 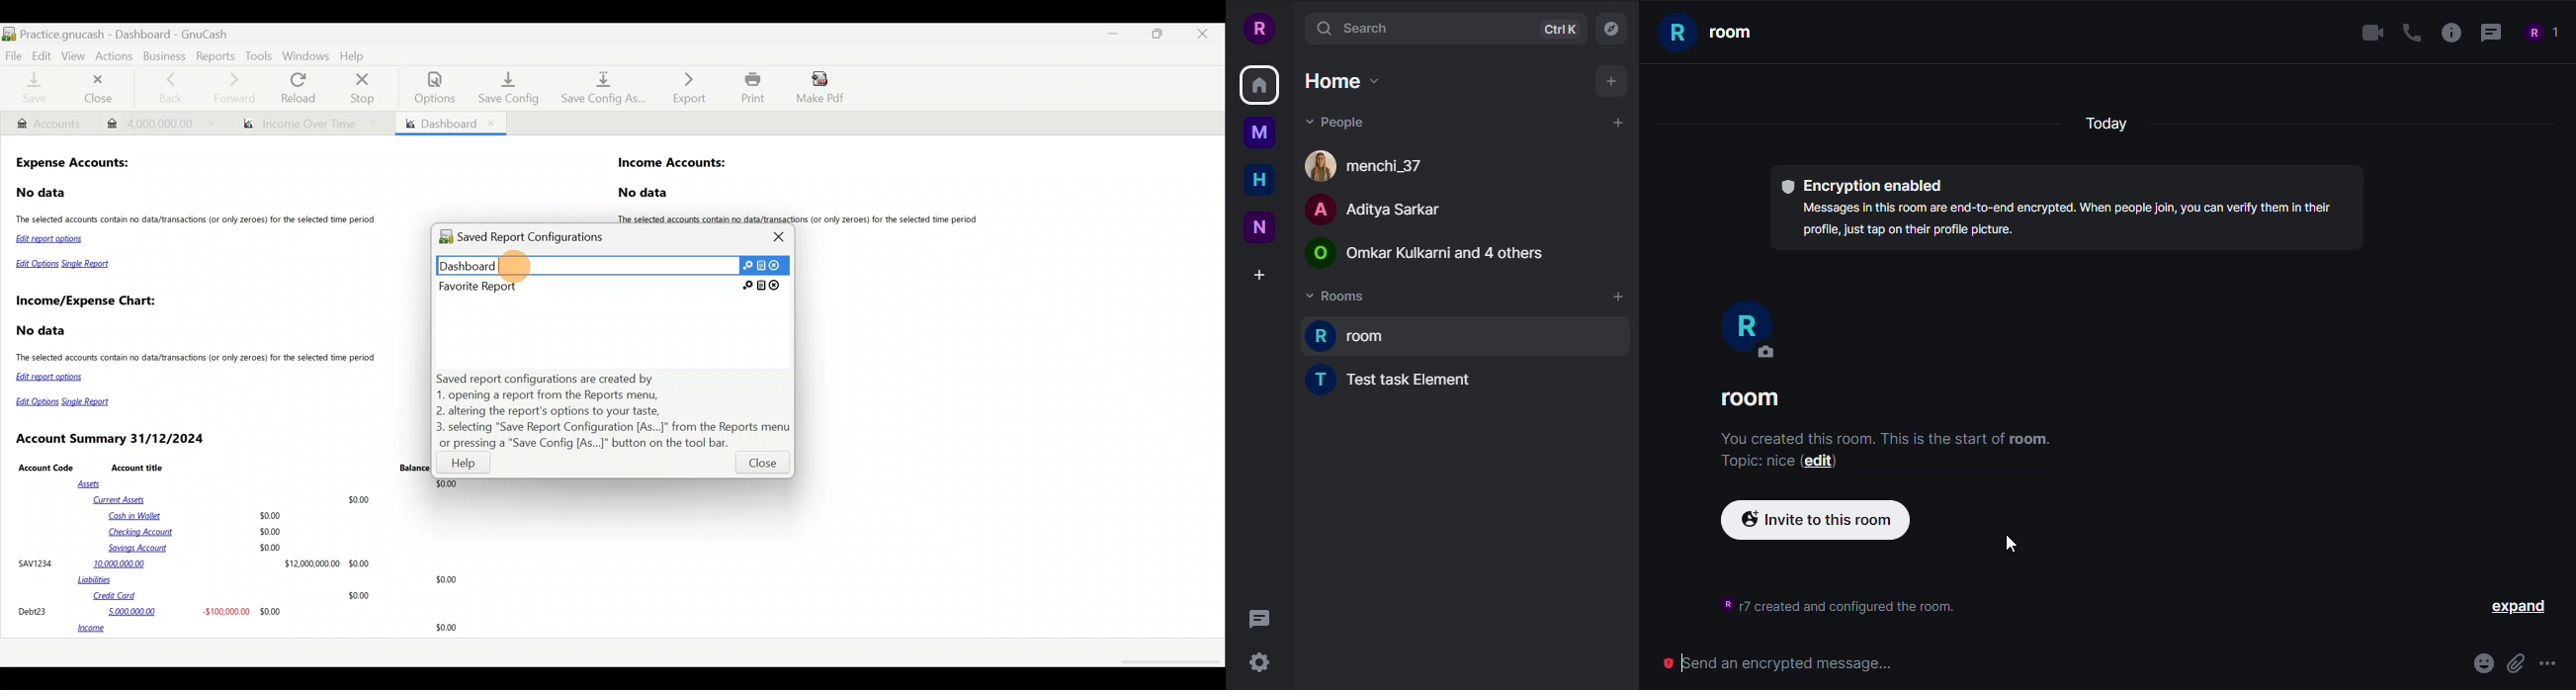 What do you see at coordinates (197, 359) in the screenshot?
I see `The selected accounts contain no data/transactions (or only zeroes) for the selected time period` at bounding box center [197, 359].